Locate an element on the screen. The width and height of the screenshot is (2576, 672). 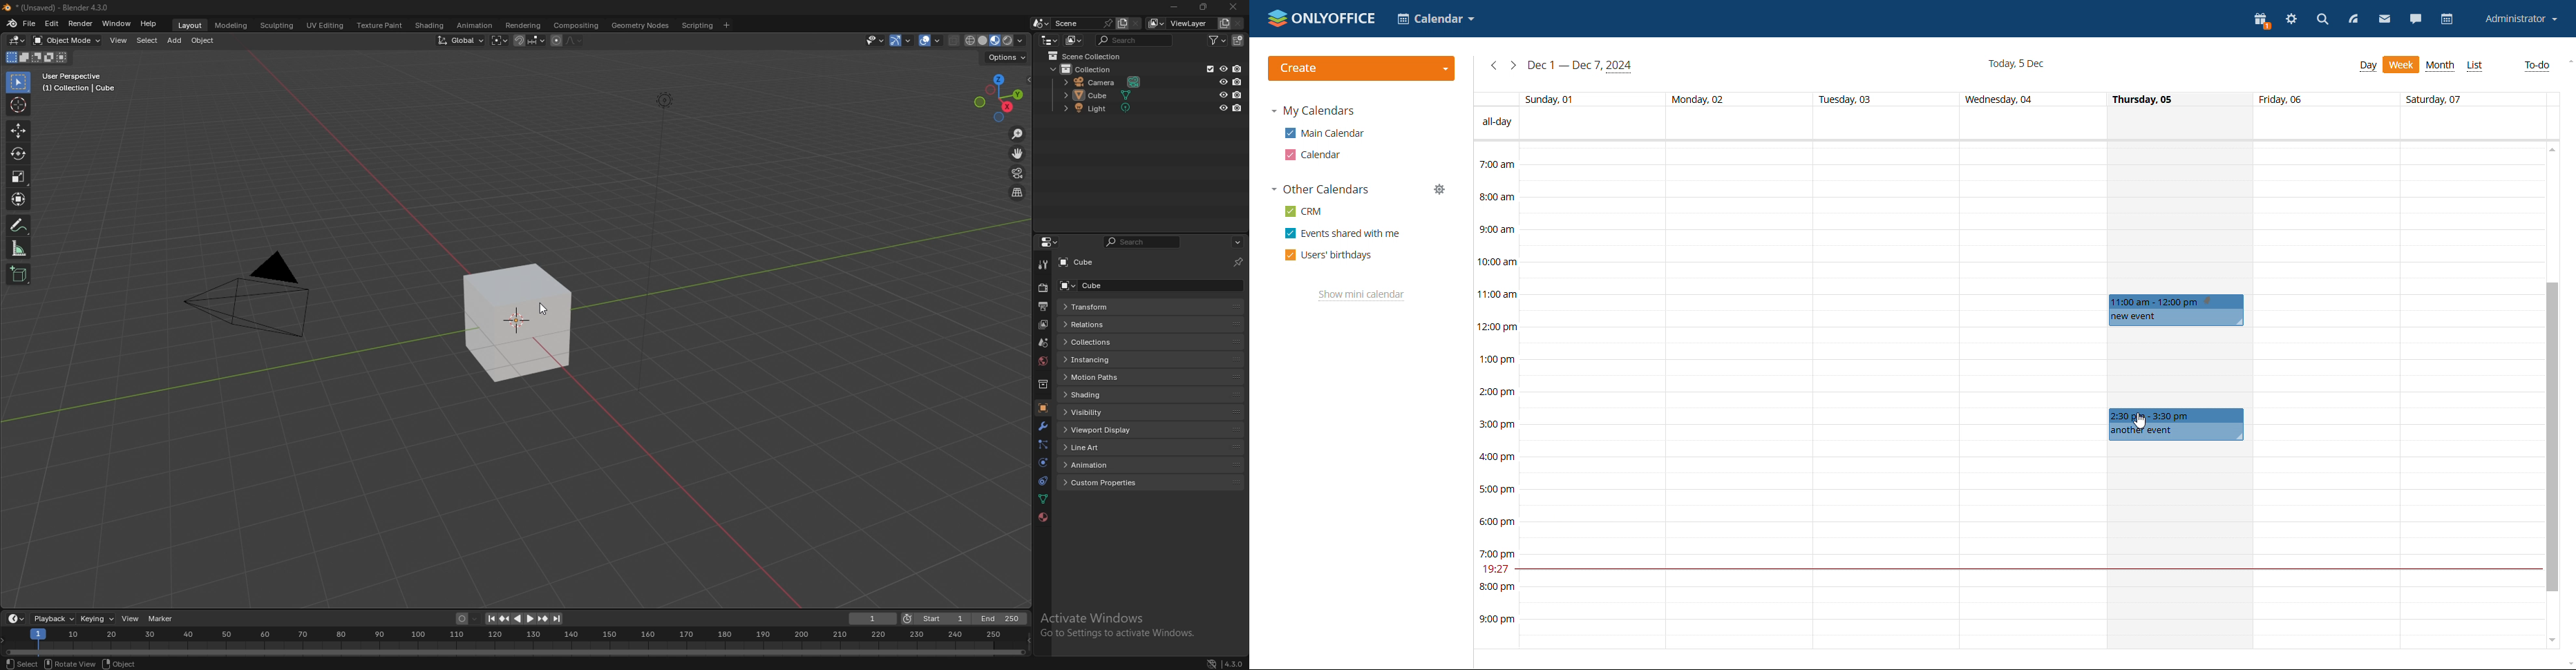
7:00 pm is located at coordinates (1496, 554).